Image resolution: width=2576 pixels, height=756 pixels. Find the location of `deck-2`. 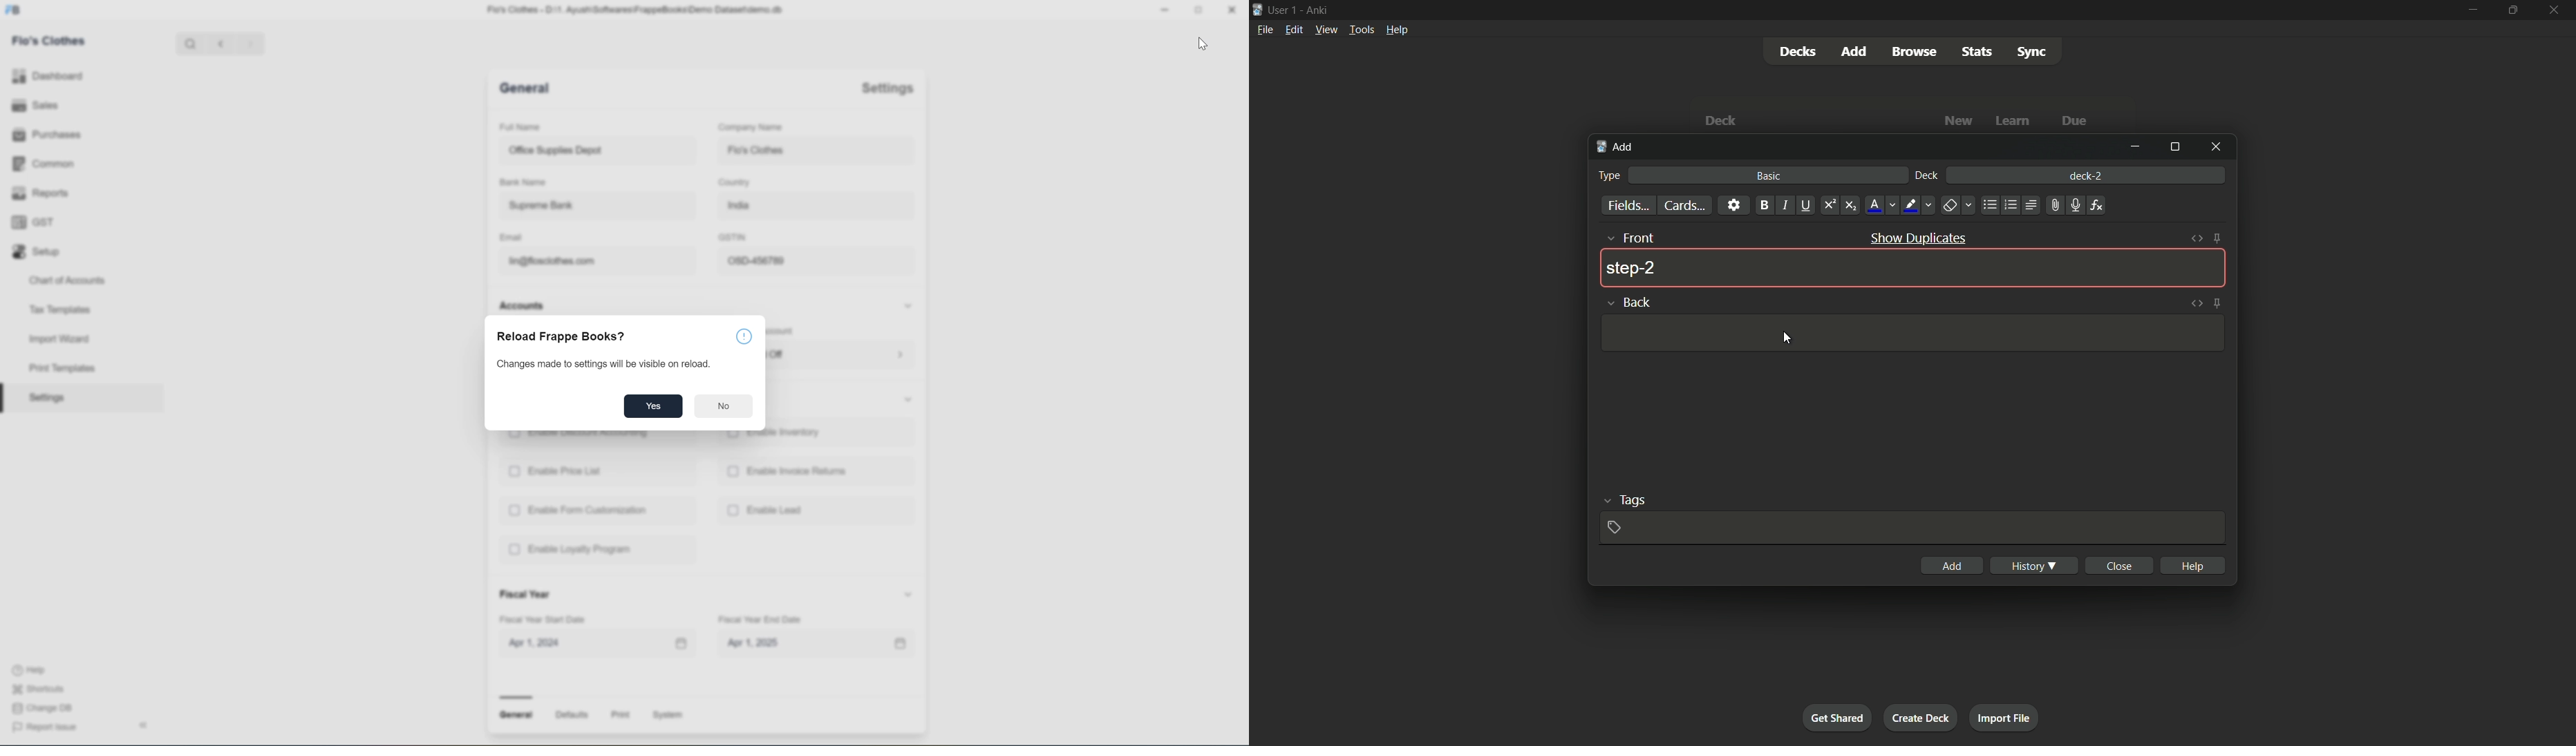

deck-2 is located at coordinates (2086, 174).